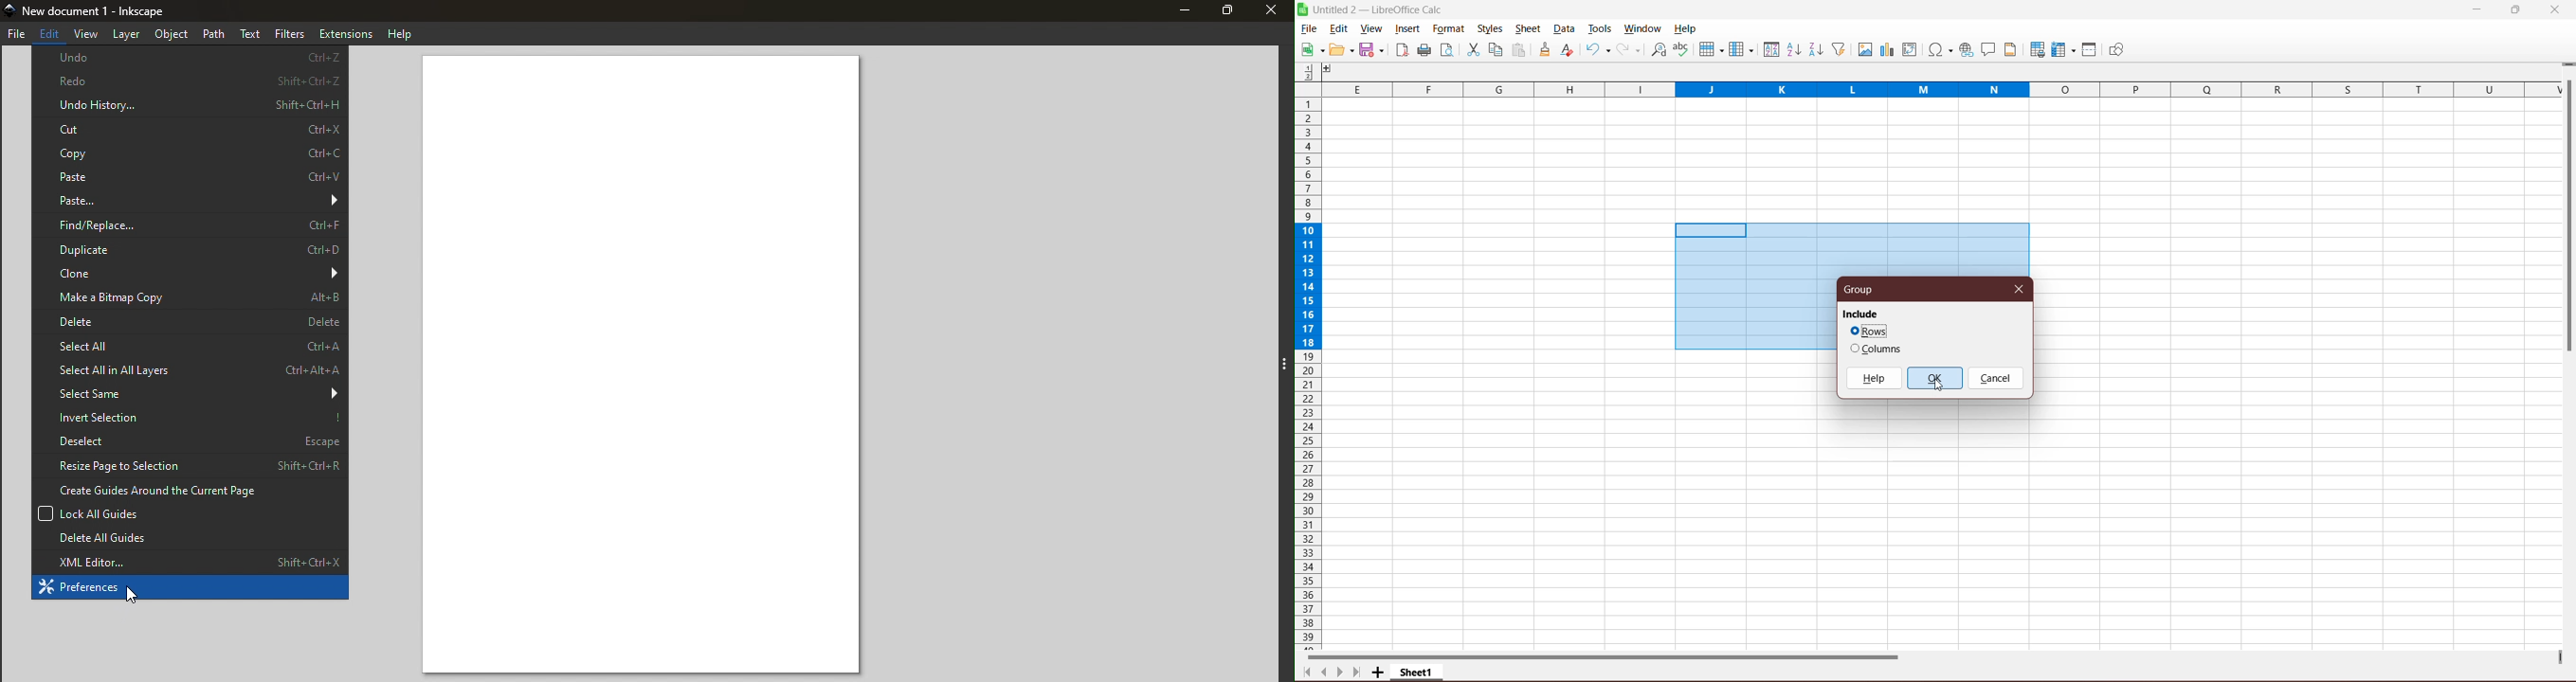 This screenshot has height=700, width=2576. Describe the element at coordinates (190, 180) in the screenshot. I see `Paste` at that location.